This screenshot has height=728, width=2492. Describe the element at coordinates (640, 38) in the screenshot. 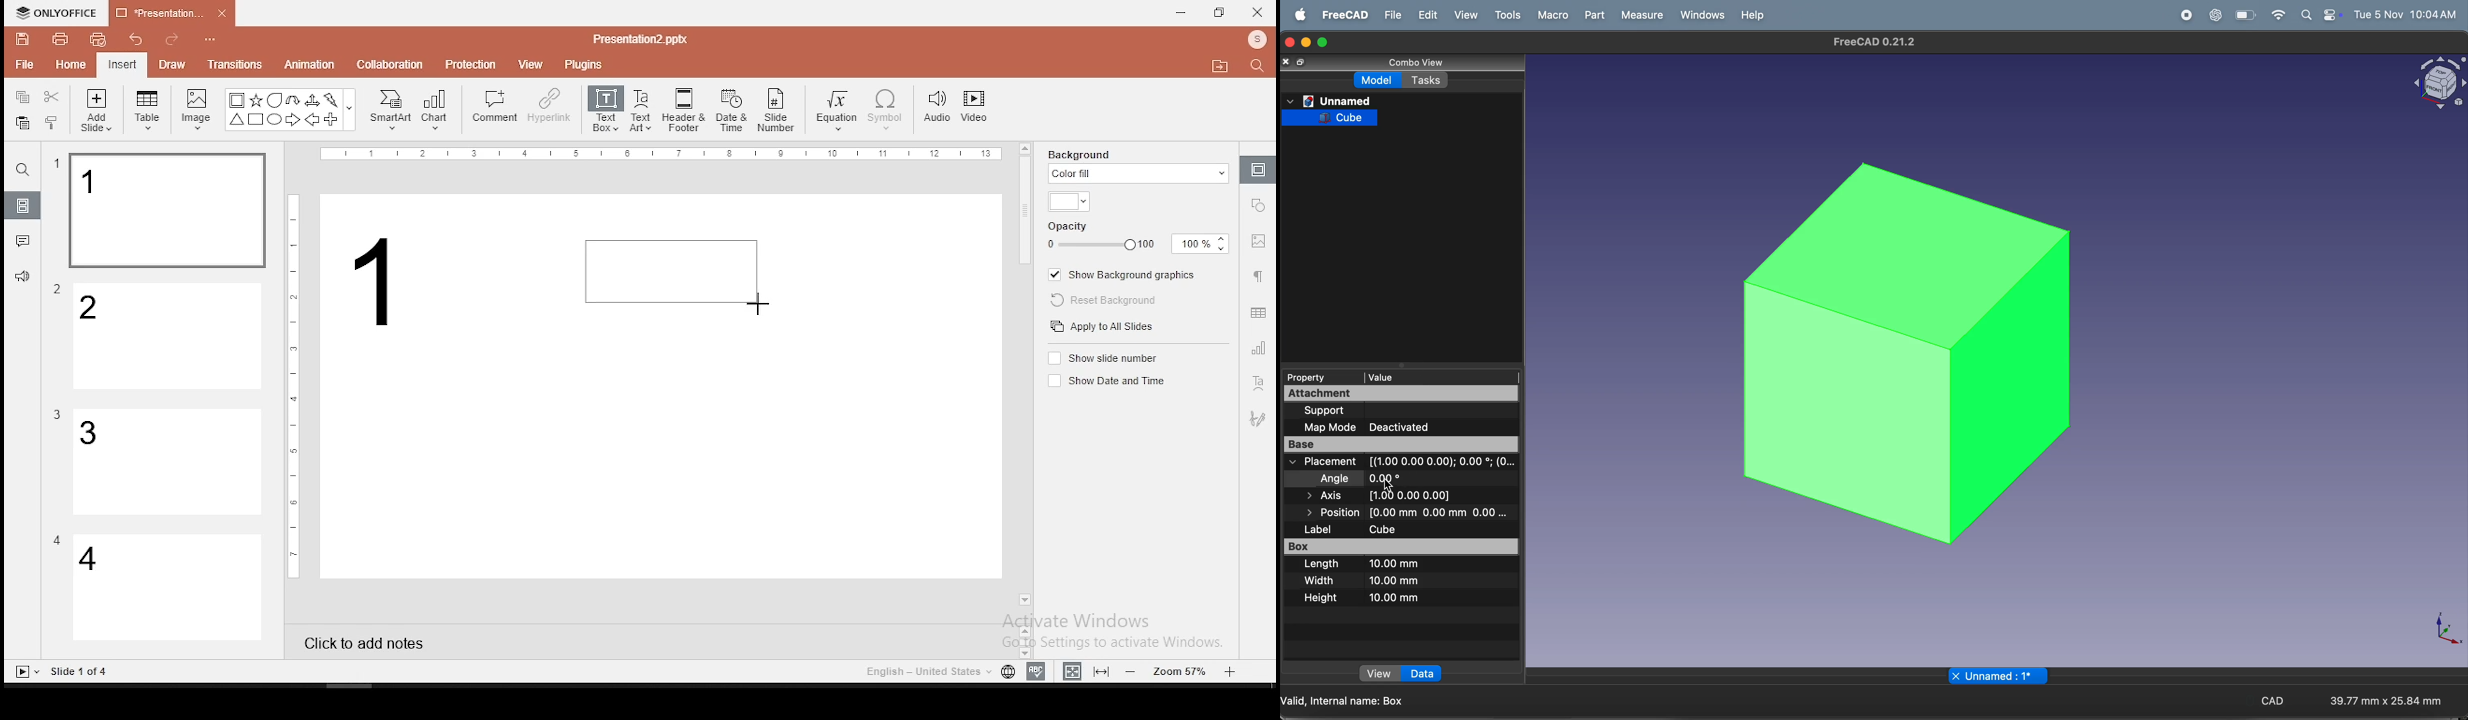

I see `` at that location.